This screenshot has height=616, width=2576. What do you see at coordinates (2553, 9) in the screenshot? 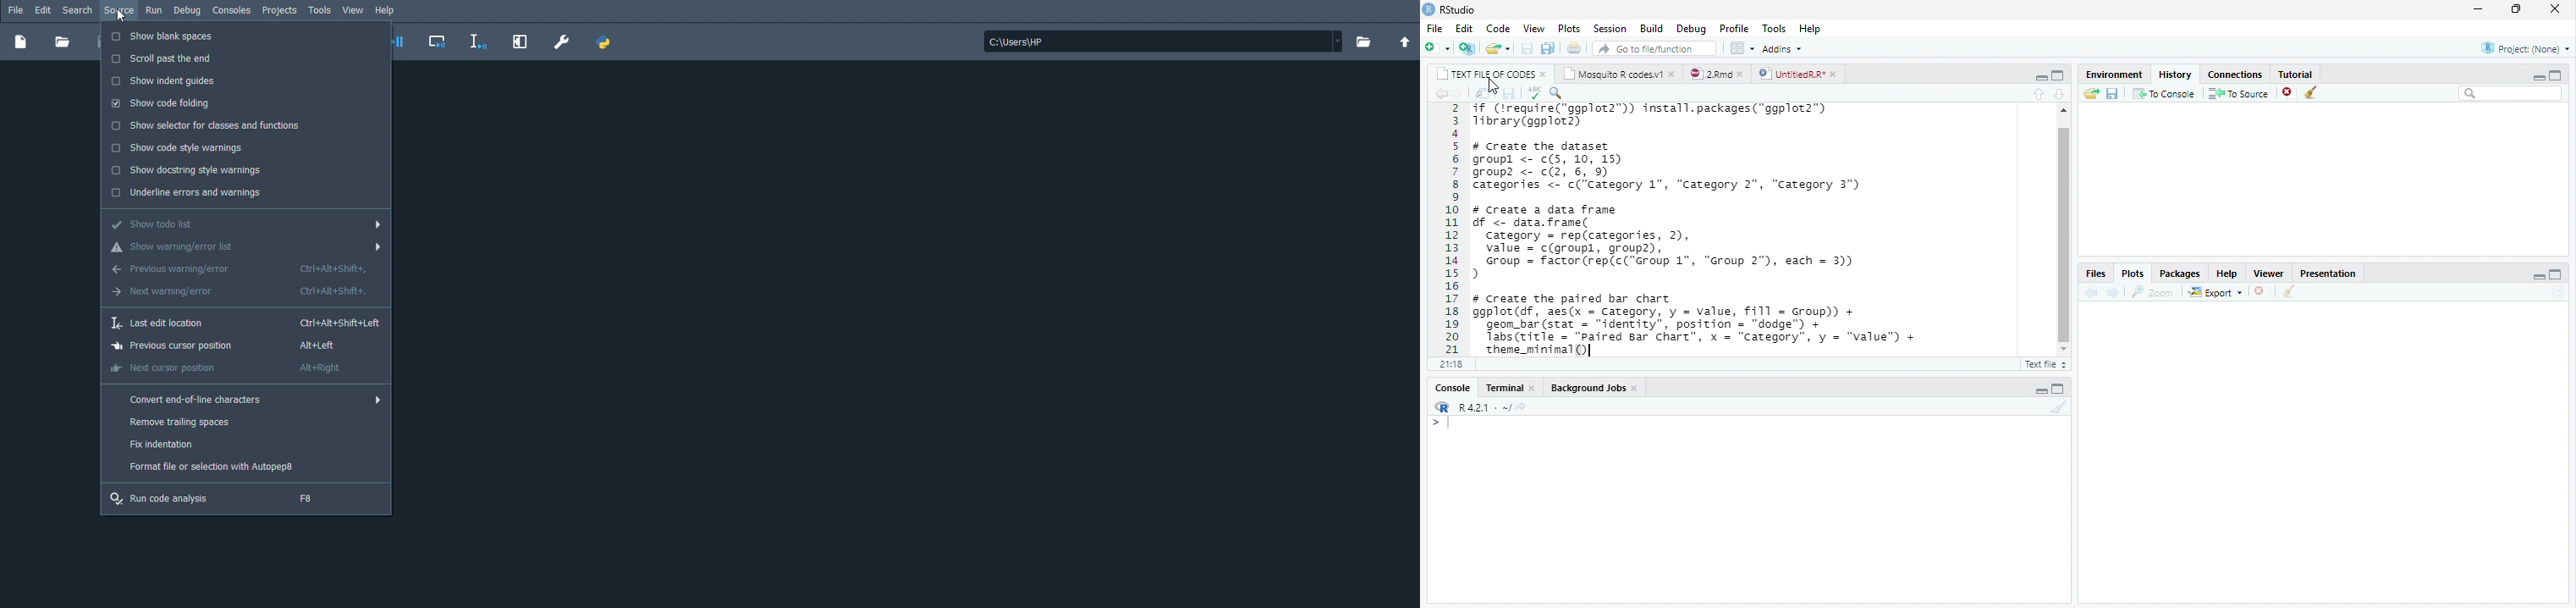
I see `close` at bounding box center [2553, 9].